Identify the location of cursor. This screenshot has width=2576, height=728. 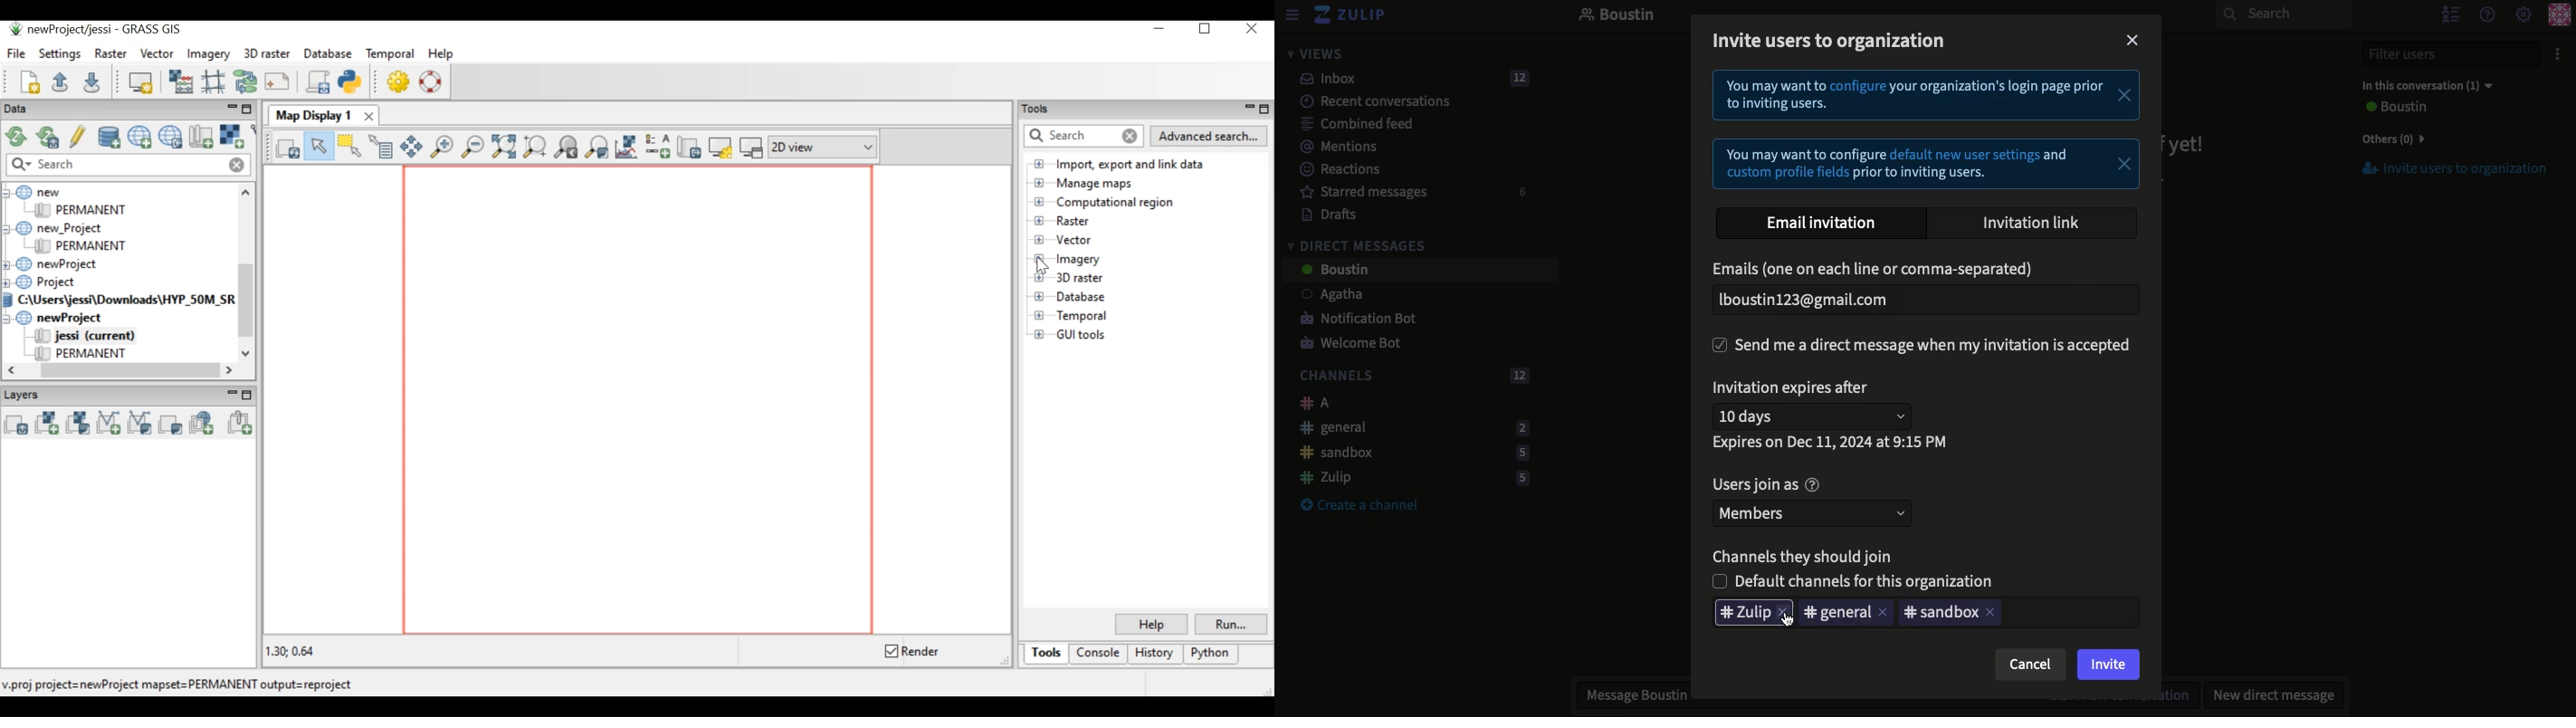
(1790, 622).